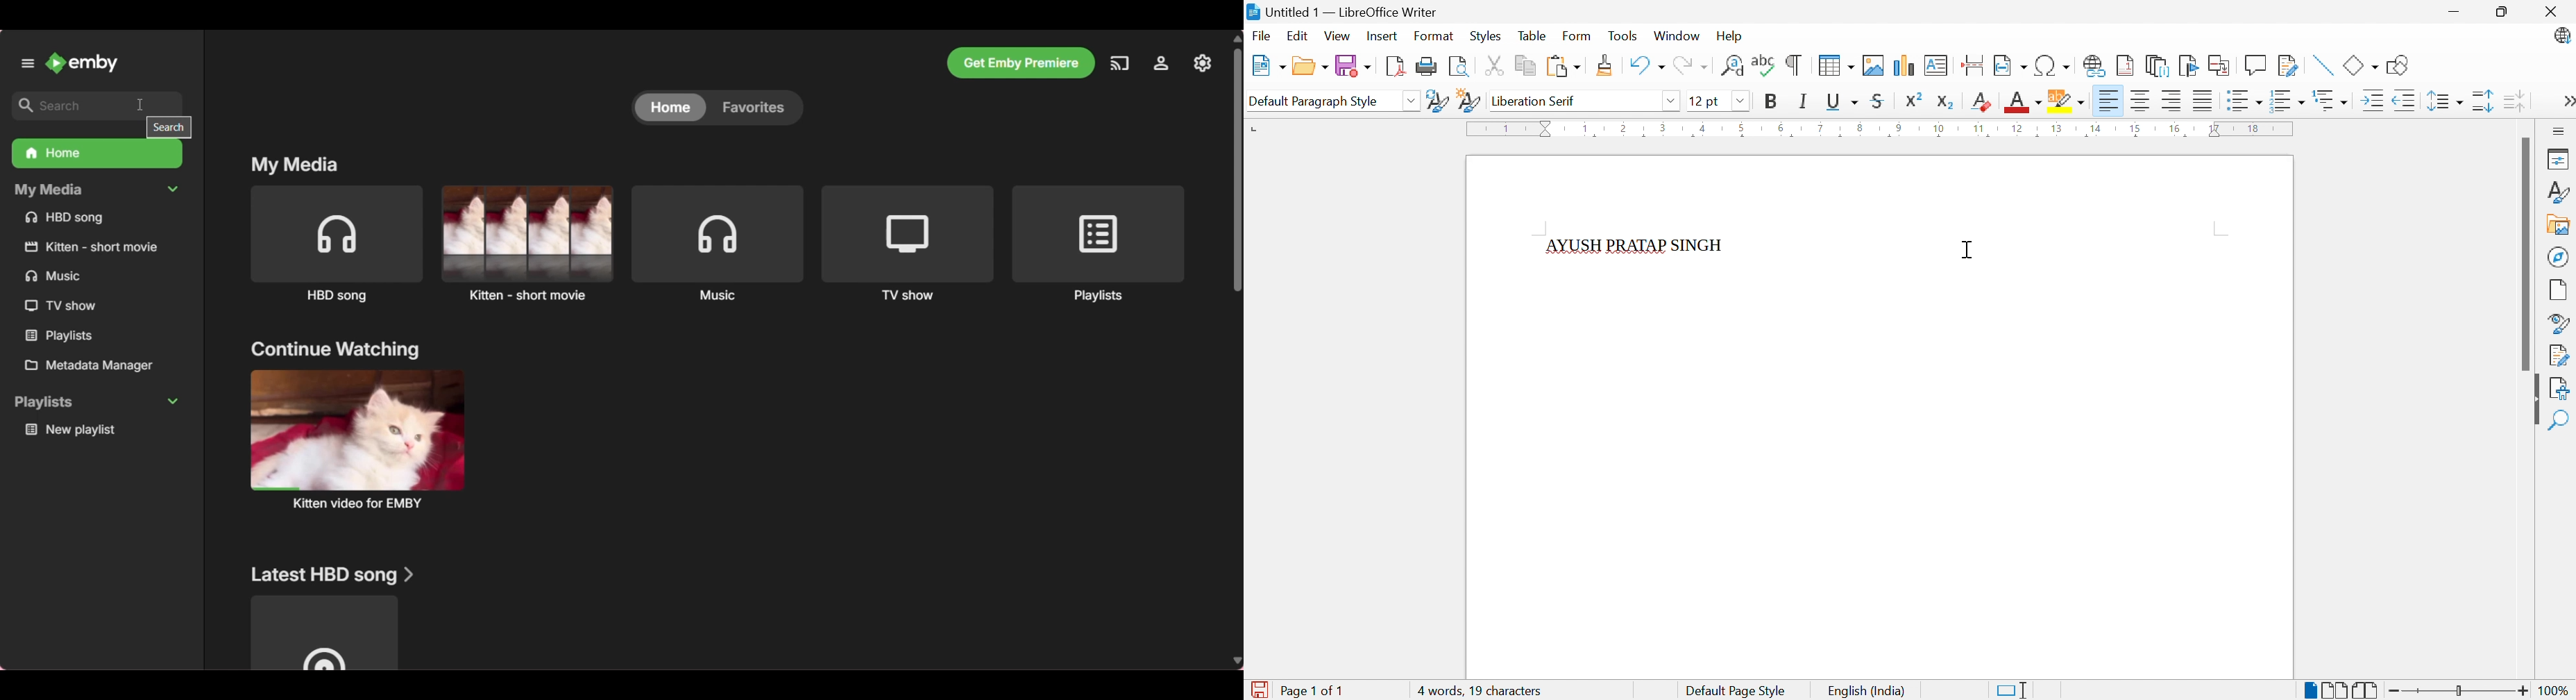 The height and width of the screenshot is (700, 2576). What do you see at coordinates (1623, 35) in the screenshot?
I see `Tools` at bounding box center [1623, 35].